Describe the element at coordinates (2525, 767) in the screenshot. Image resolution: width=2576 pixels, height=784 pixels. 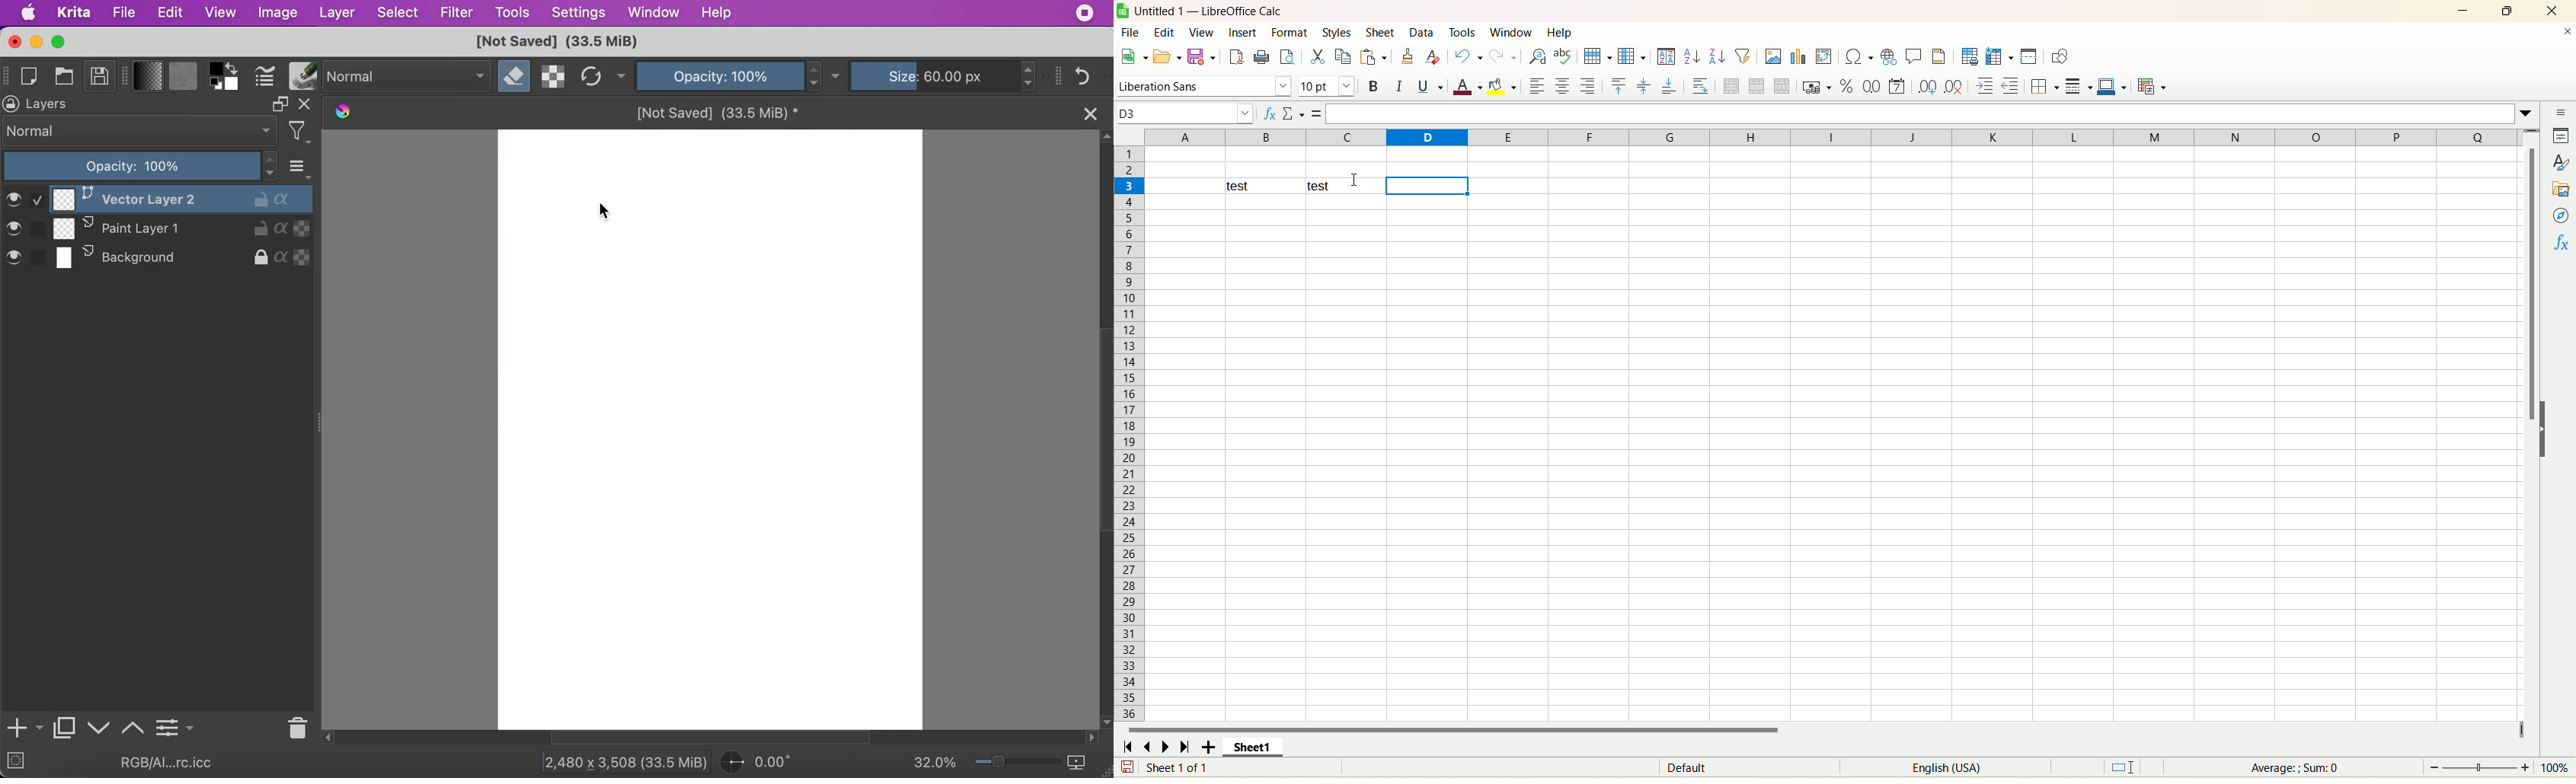
I see `Zoom in` at that location.